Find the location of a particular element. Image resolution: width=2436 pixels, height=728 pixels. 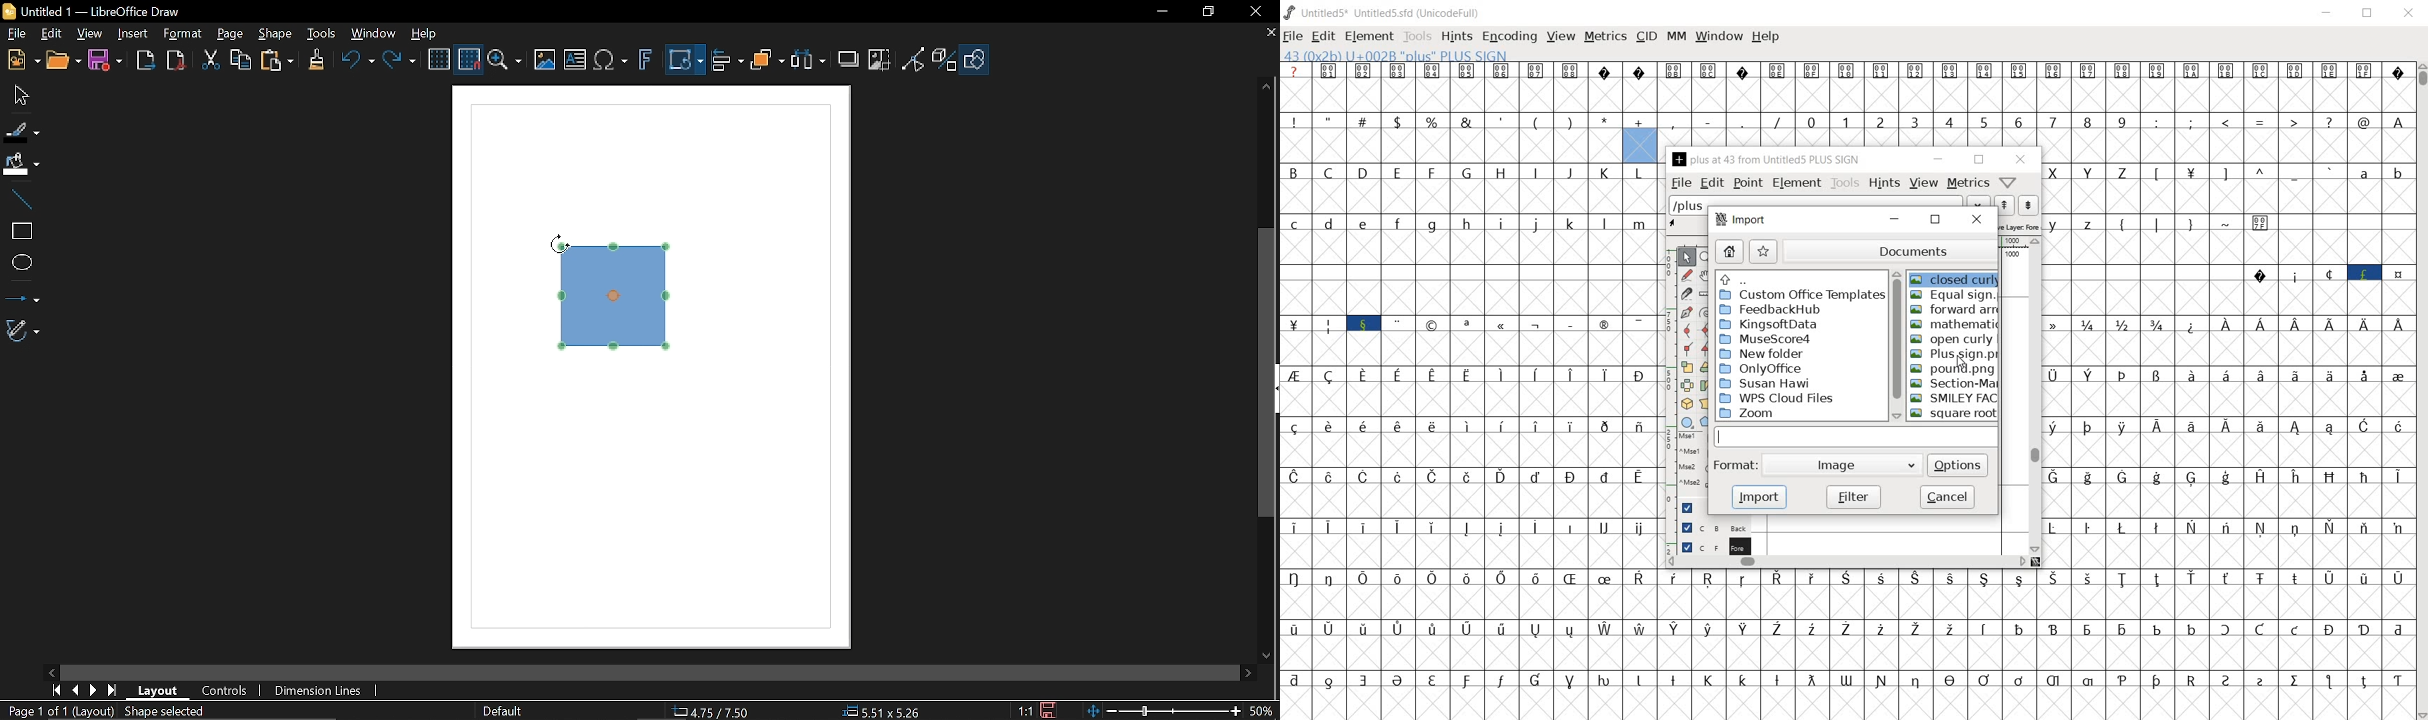

sECTION-MARK is located at coordinates (1956, 383).